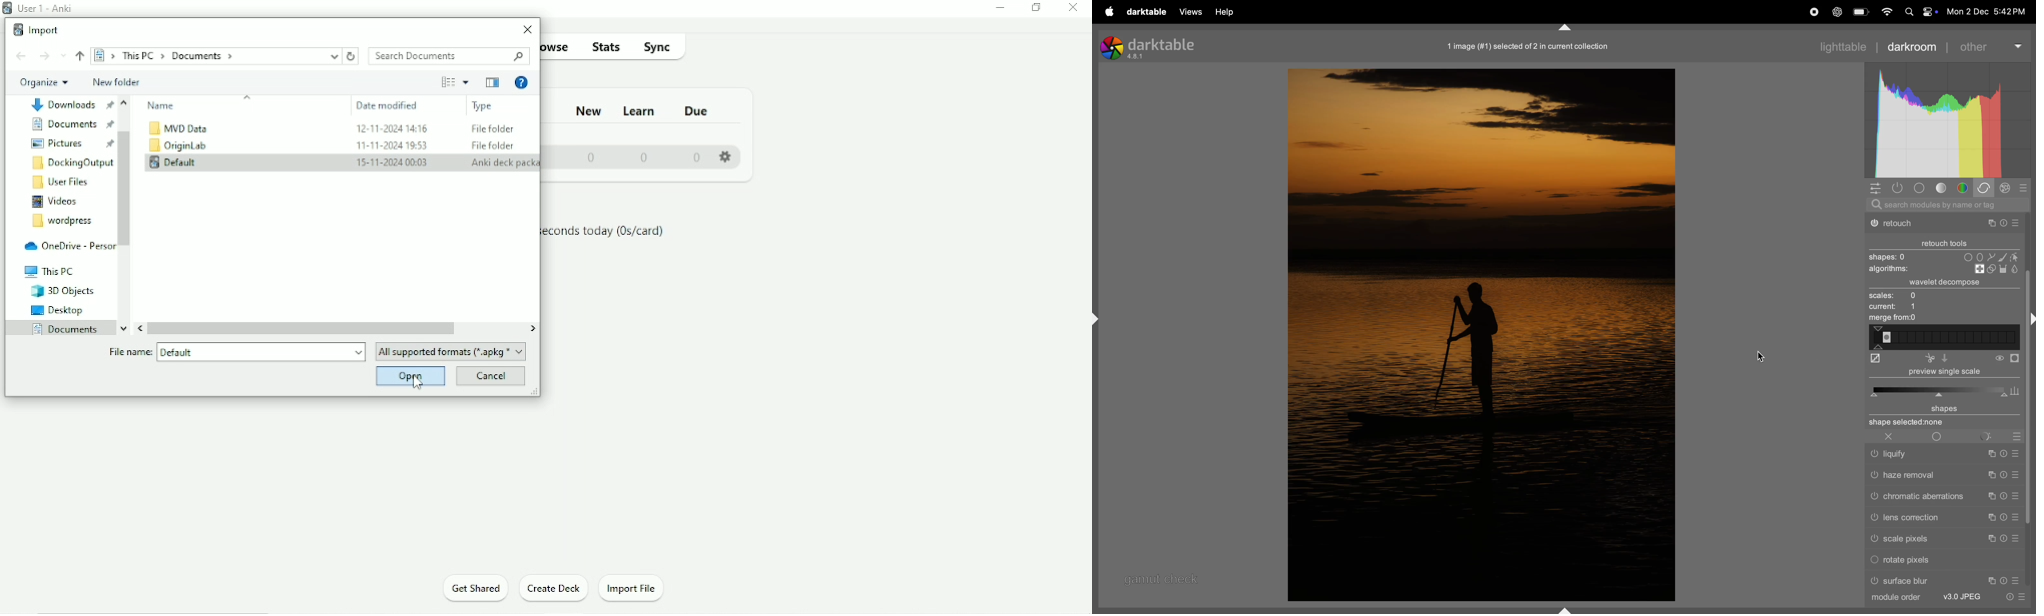  Describe the element at coordinates (72, 143) in the screenshot. I see `Pictures` at that location.